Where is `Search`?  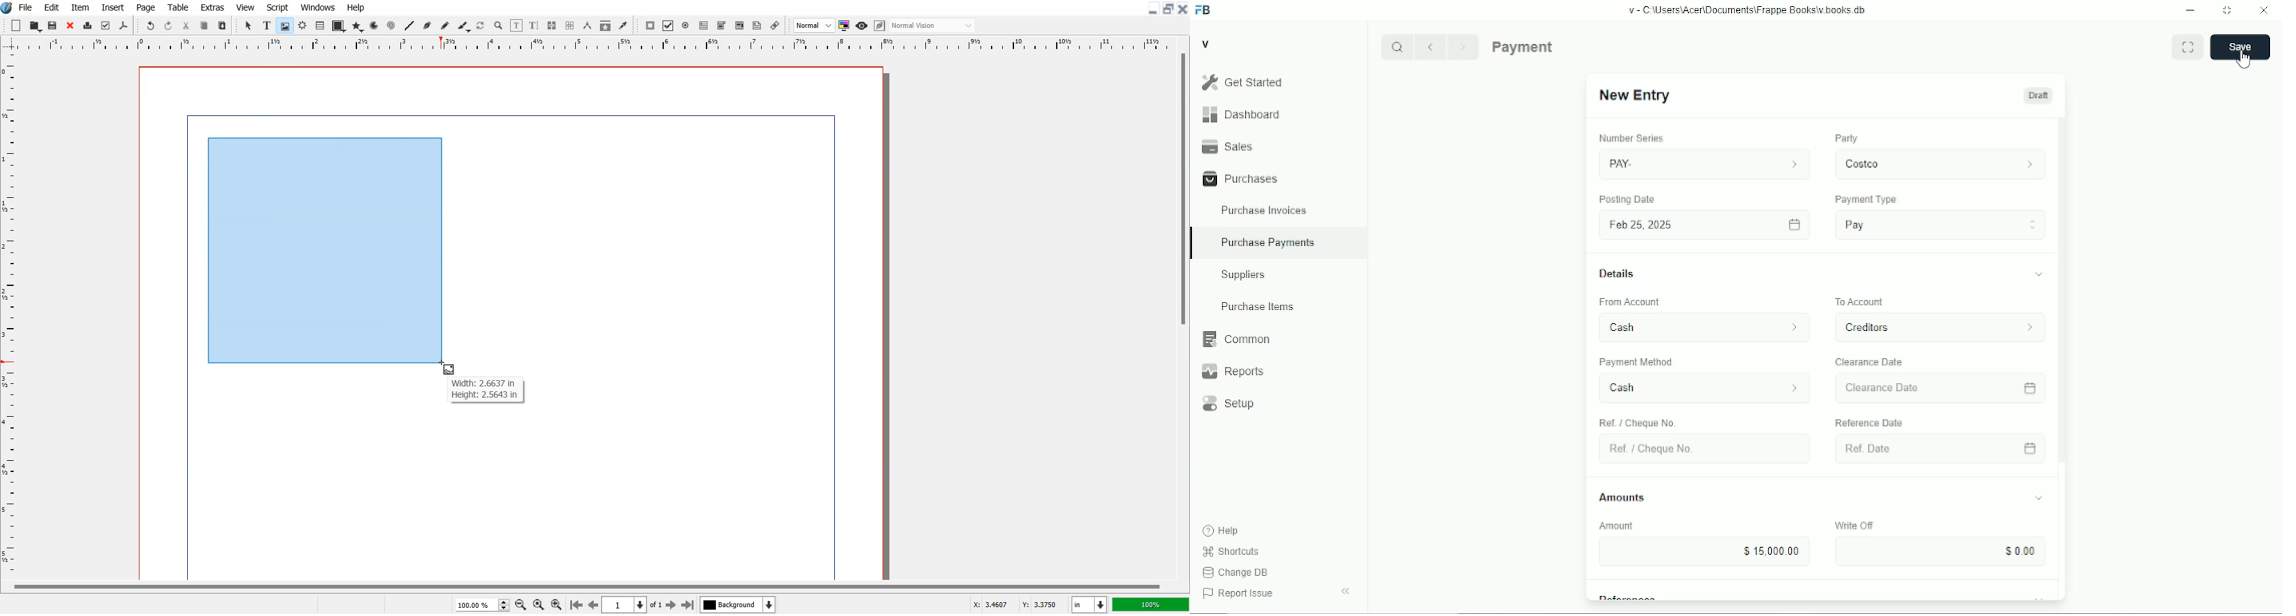
Search is located at coordinates (1397, 47).